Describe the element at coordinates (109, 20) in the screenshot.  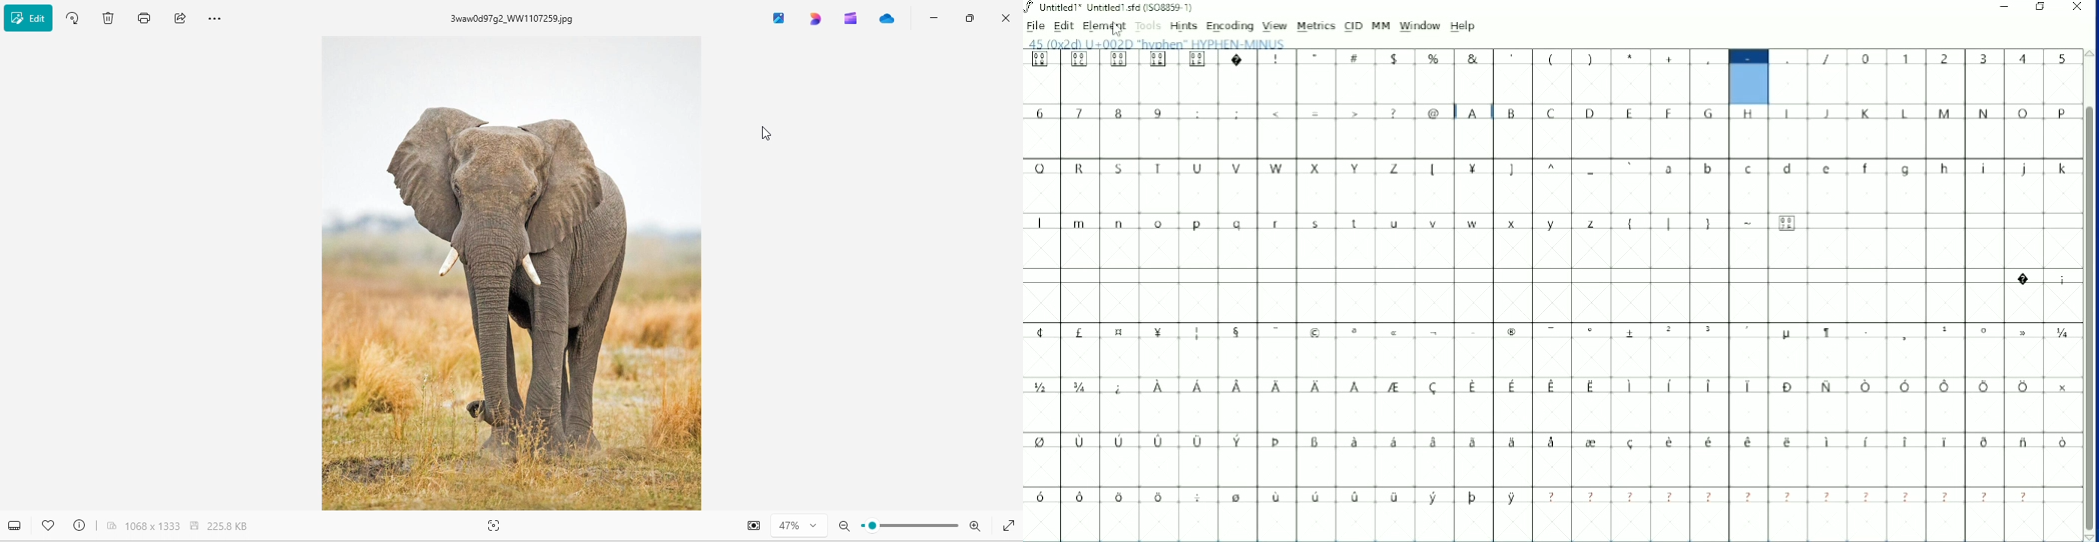
I see `delete` at that location.